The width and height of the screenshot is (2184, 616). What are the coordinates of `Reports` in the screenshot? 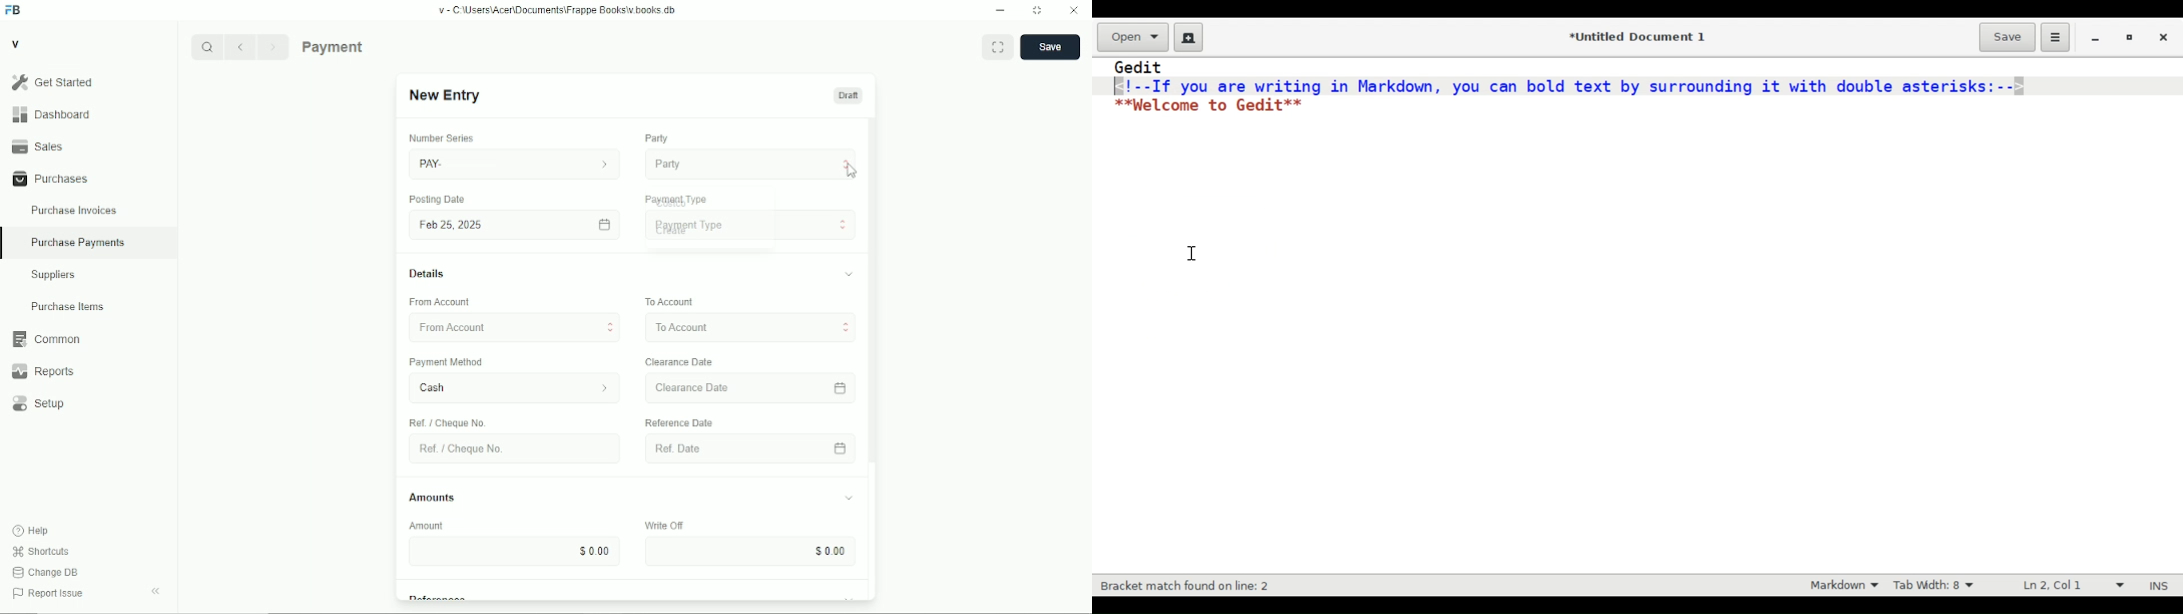 It's located at (89, 371).